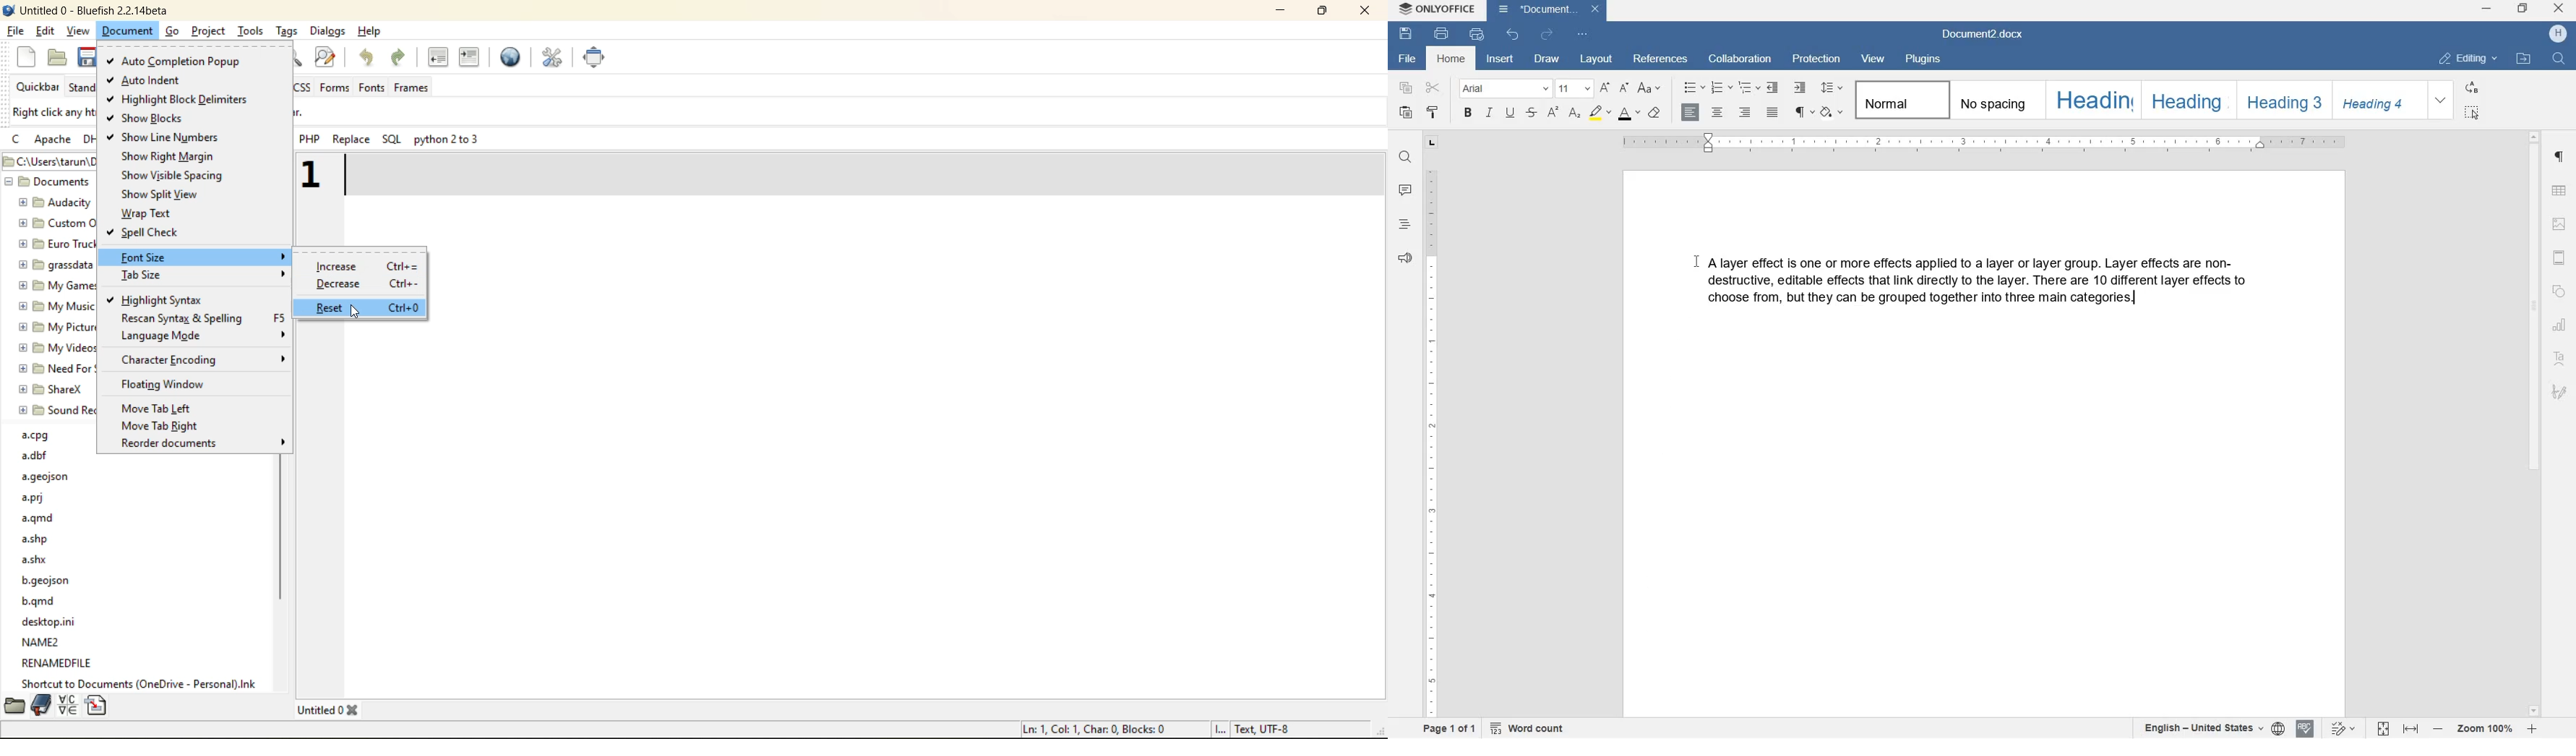  Describe the element at coordinates (56, 244) in the screenshot. I see `euro truck simulator 2` at that location.